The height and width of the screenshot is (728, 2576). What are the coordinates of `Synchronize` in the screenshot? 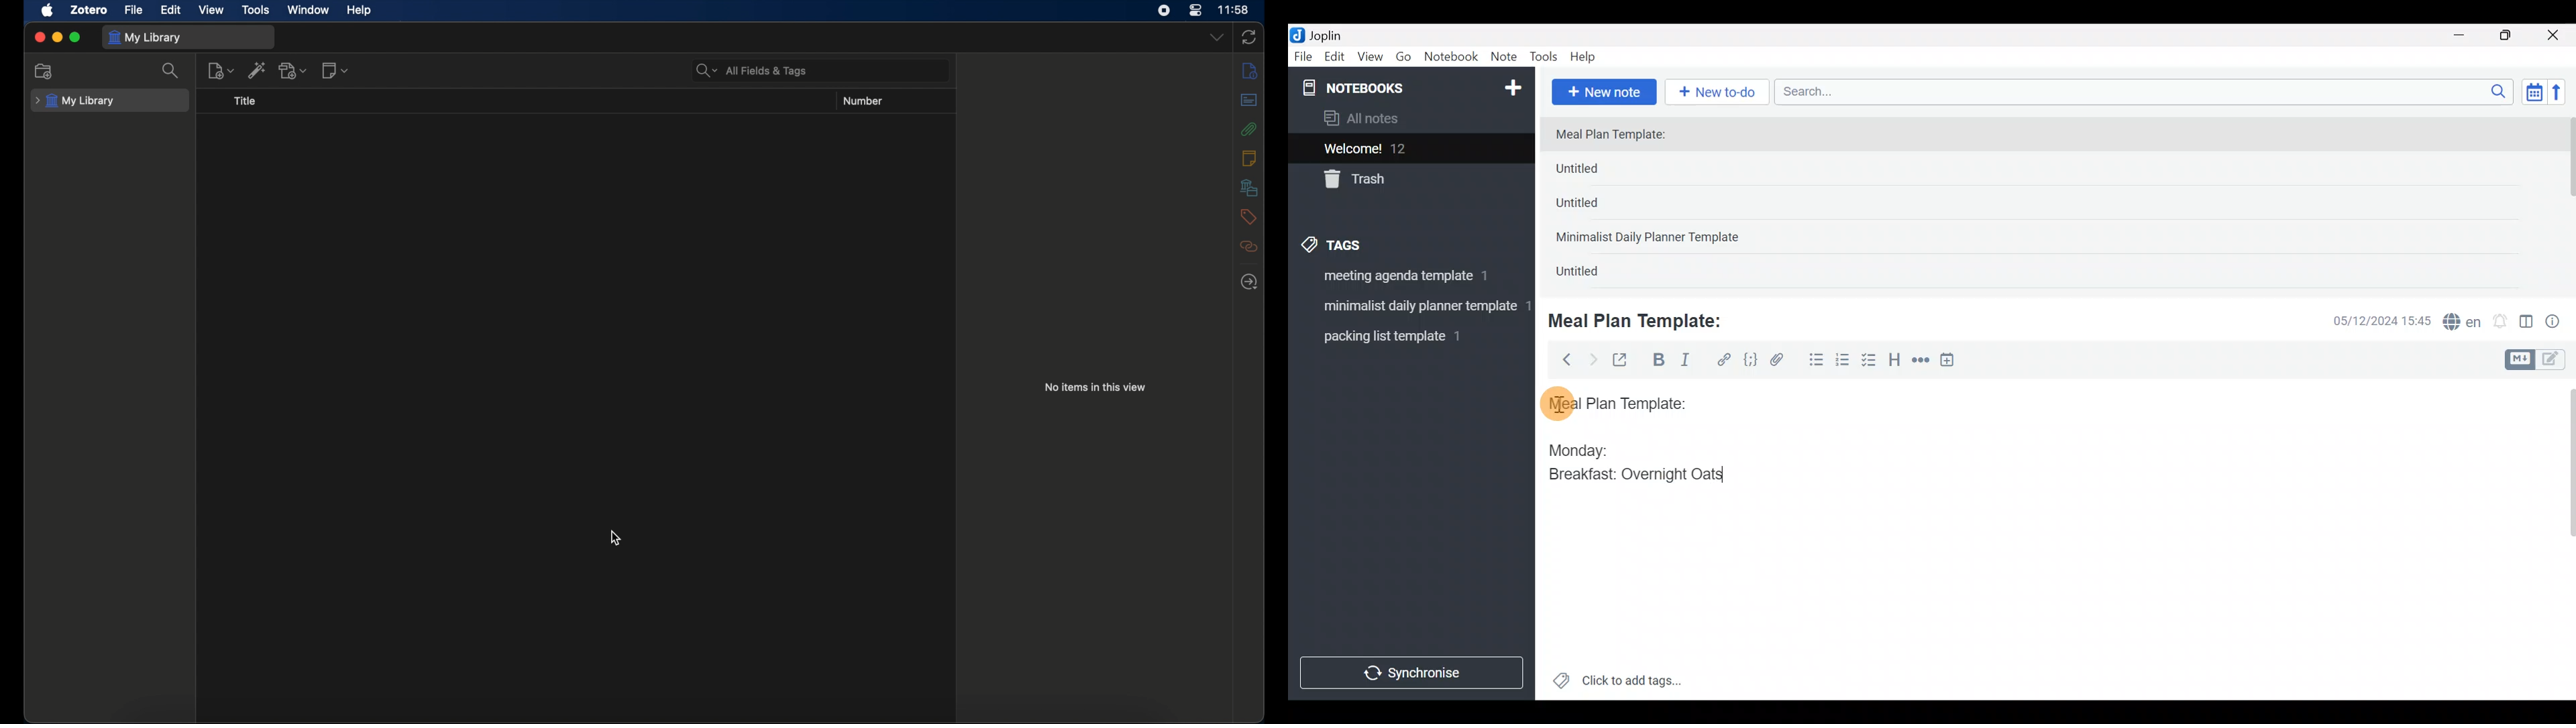 It's located at (1413, 672).